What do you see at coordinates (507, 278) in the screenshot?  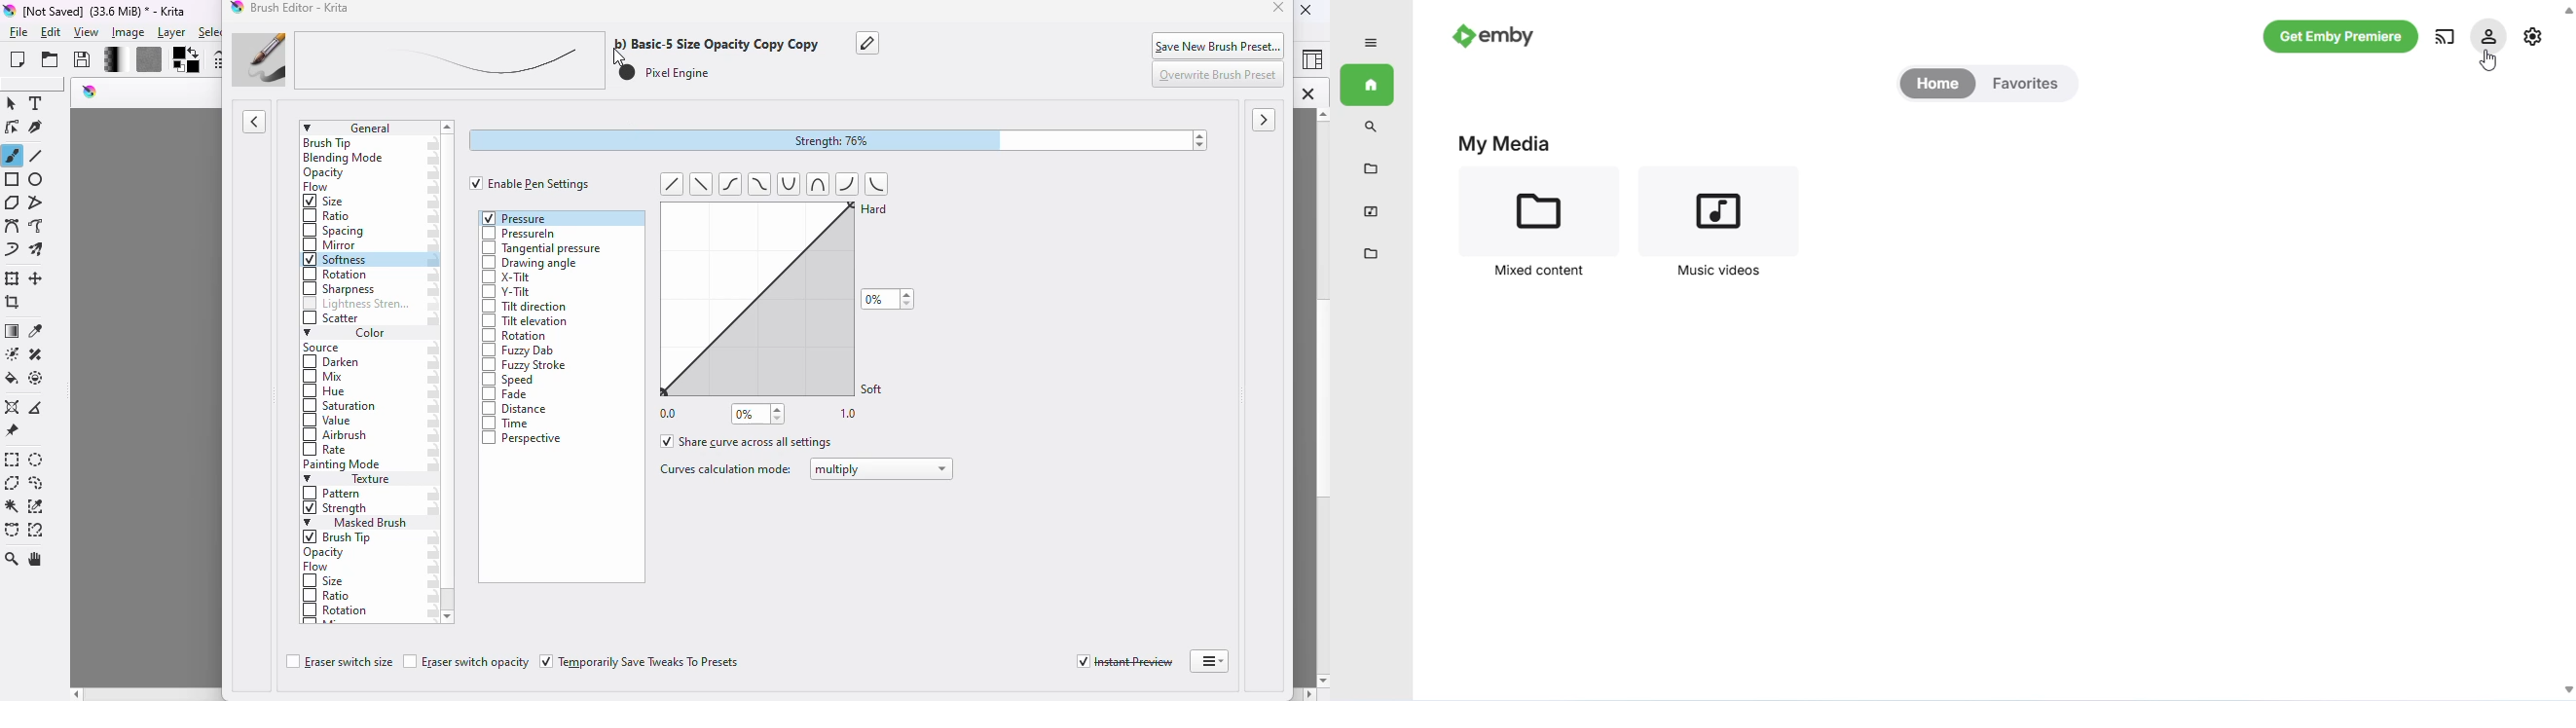 I see `x-tilt` at bounding box center [507, 278].